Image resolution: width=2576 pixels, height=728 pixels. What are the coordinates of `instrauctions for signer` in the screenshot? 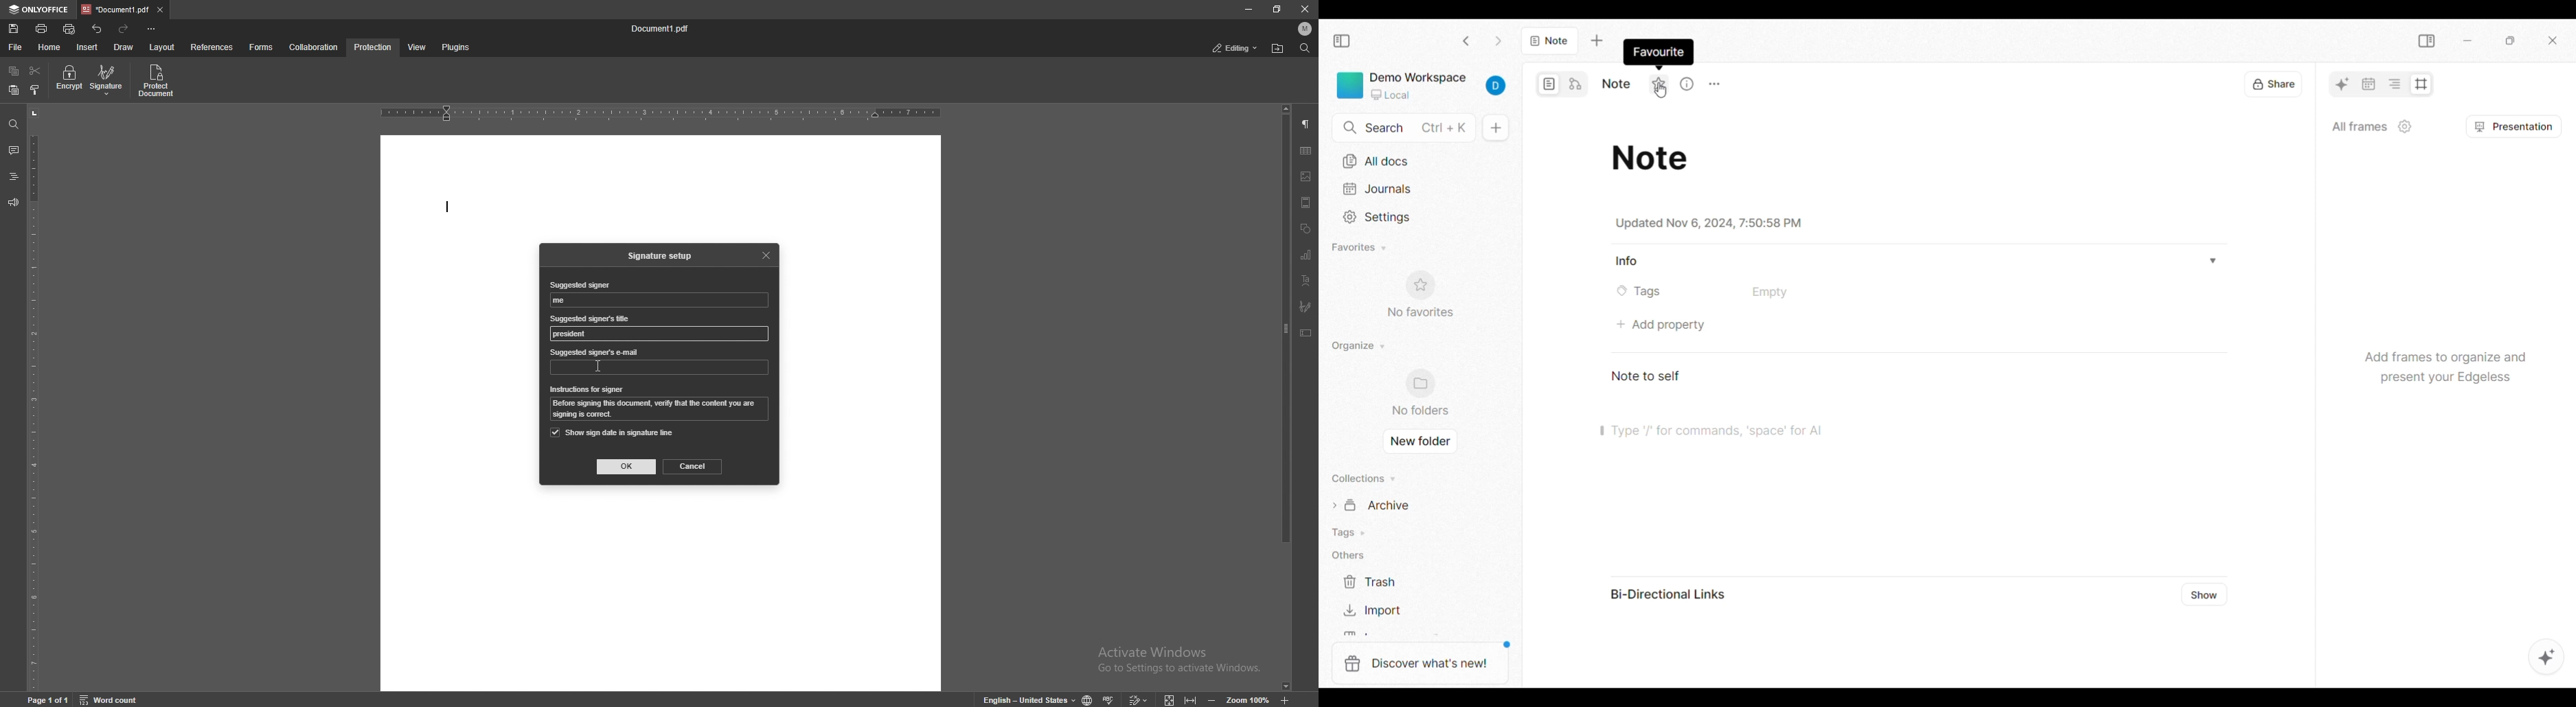 It's located at (587, 390).